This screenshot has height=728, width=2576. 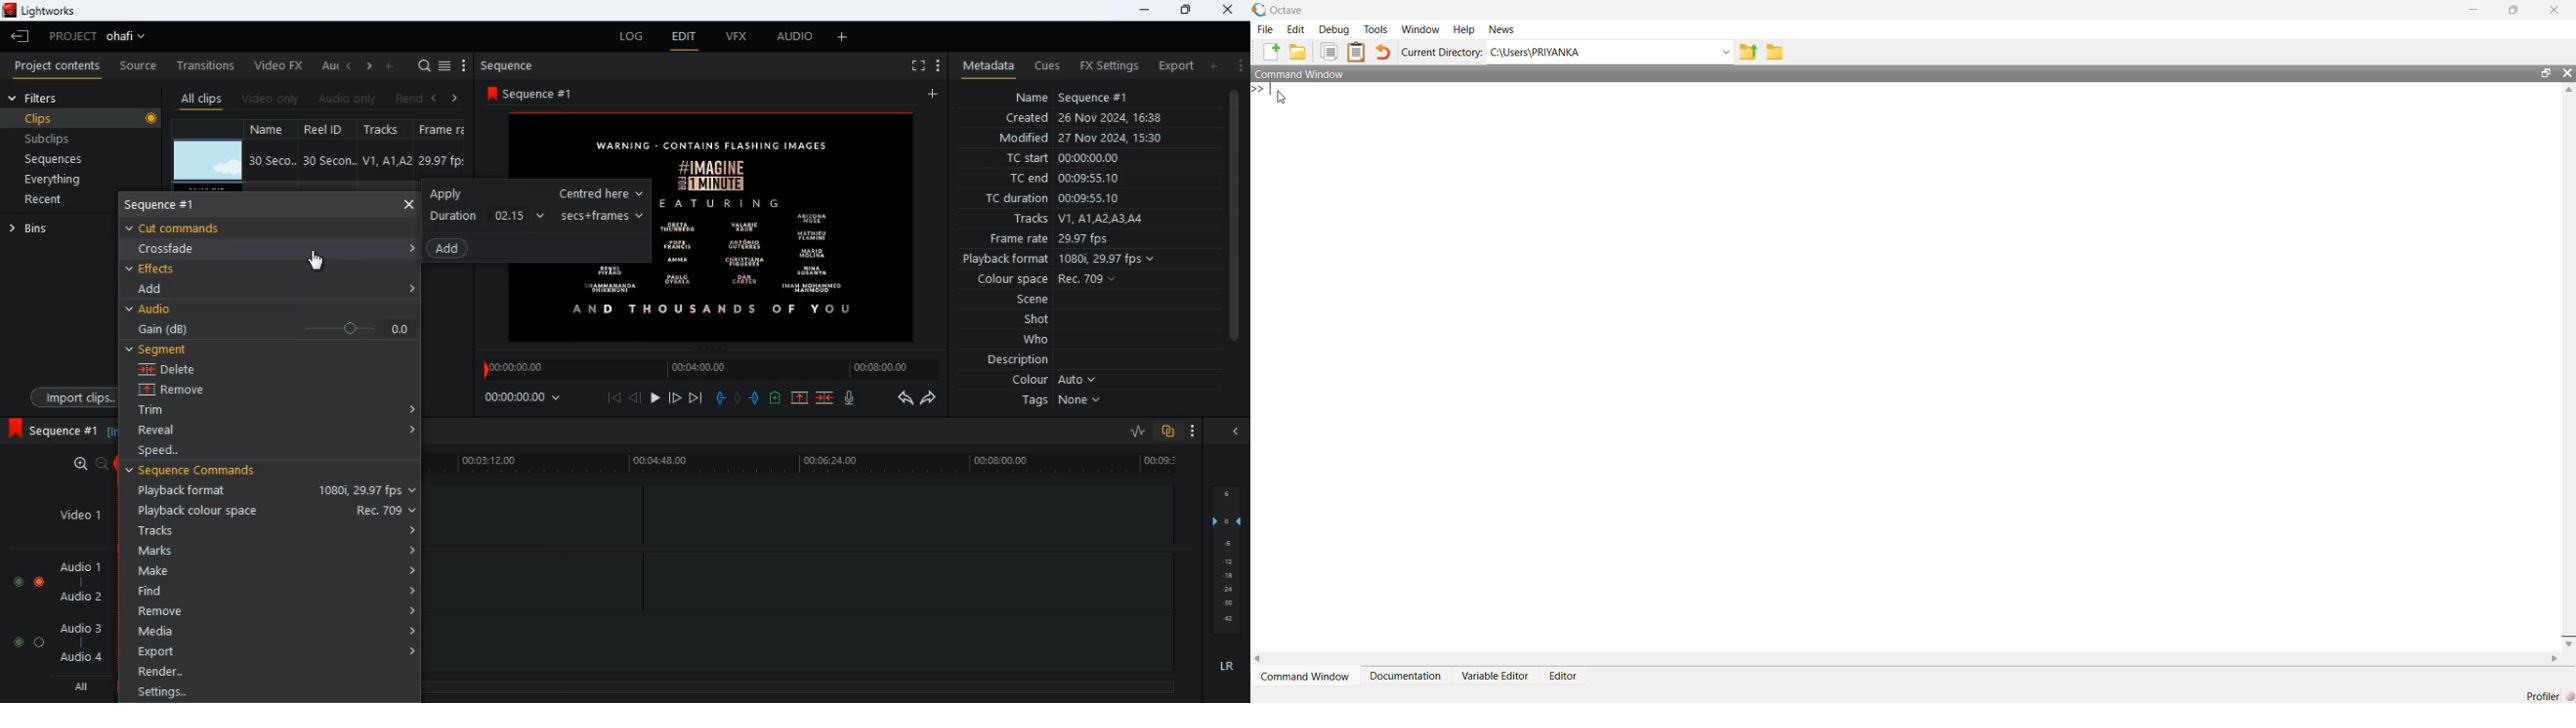 What do you see at coordinates (14, 641) in the screenshot?
I see `toggle` at bounding box center [14, 641].